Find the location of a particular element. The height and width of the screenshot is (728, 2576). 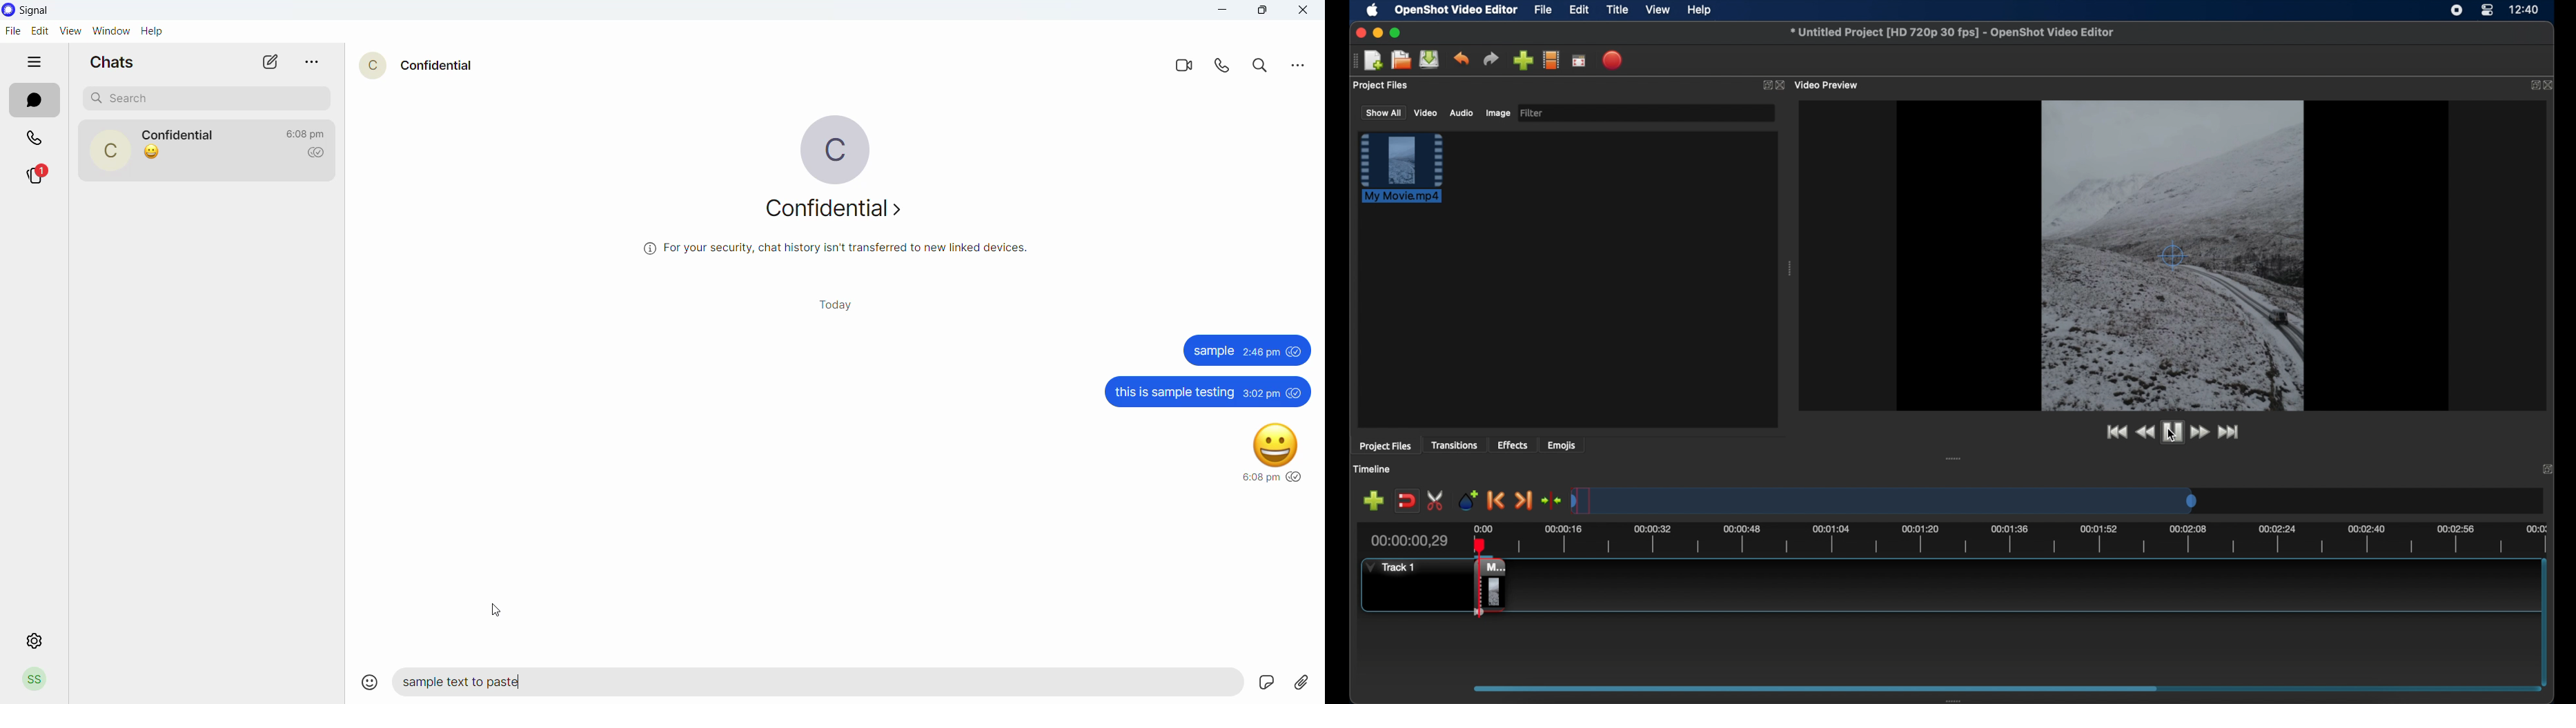

sample text to paste is located at coordinates (806, 686).